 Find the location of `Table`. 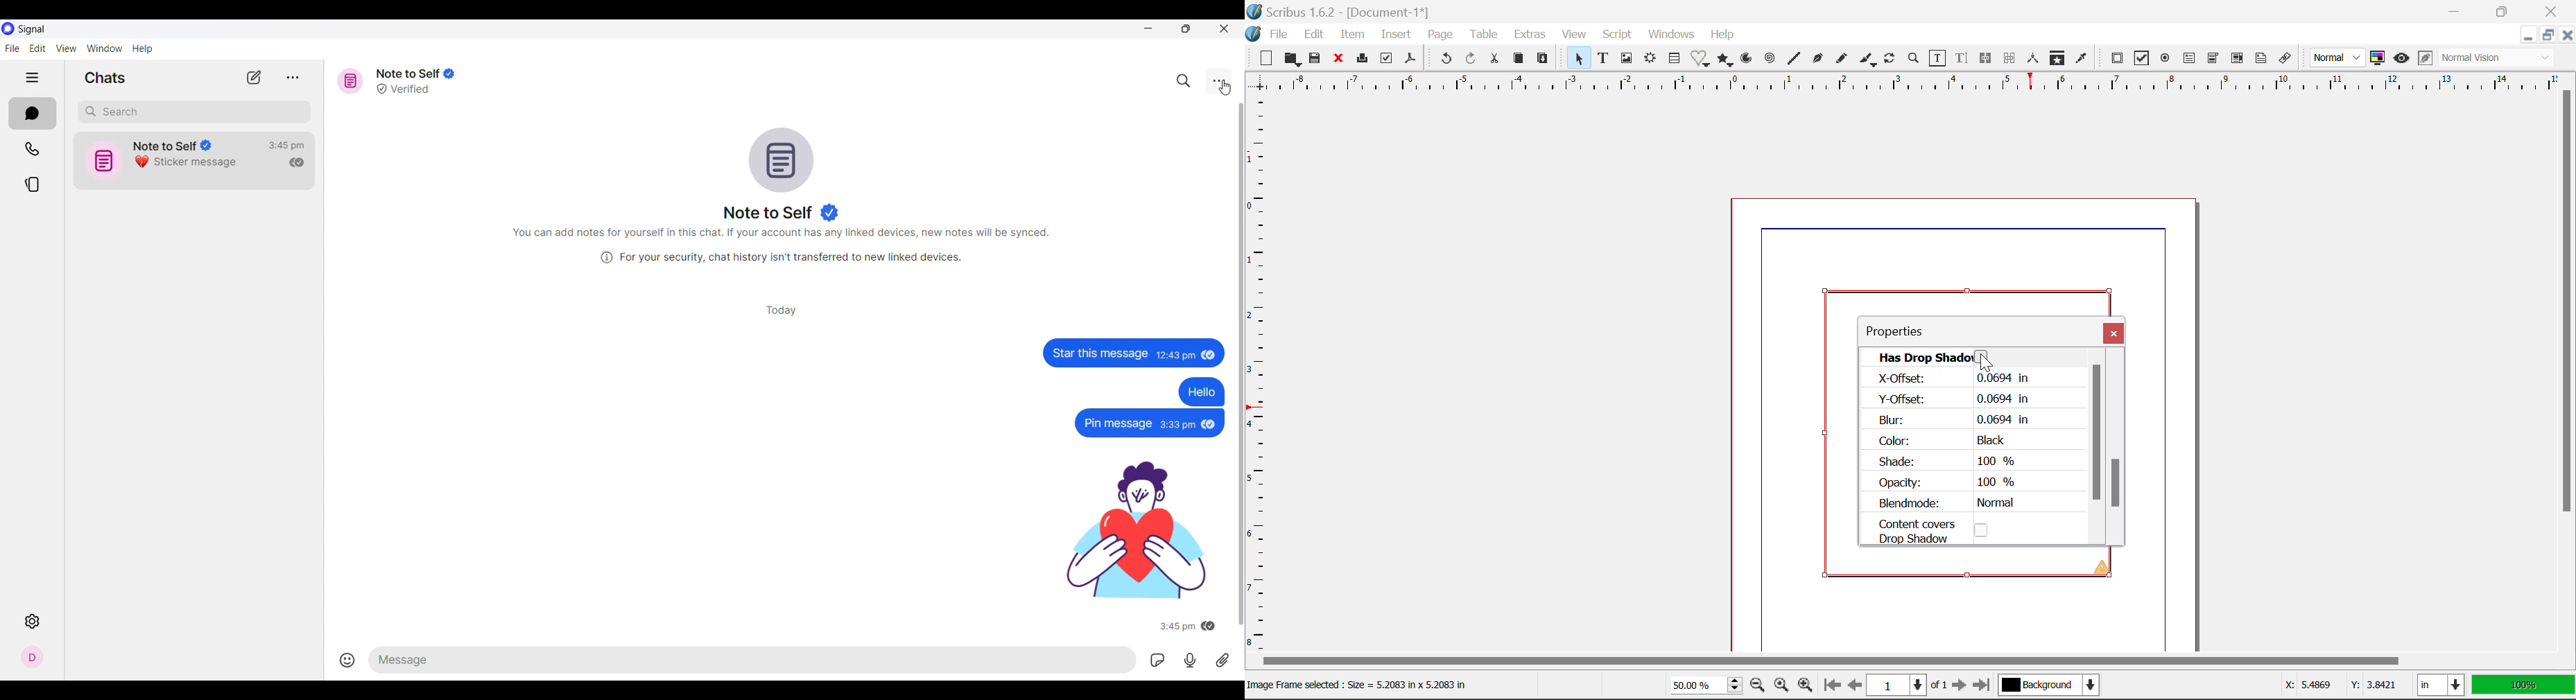

Table is located at coordinates (1485, 35).